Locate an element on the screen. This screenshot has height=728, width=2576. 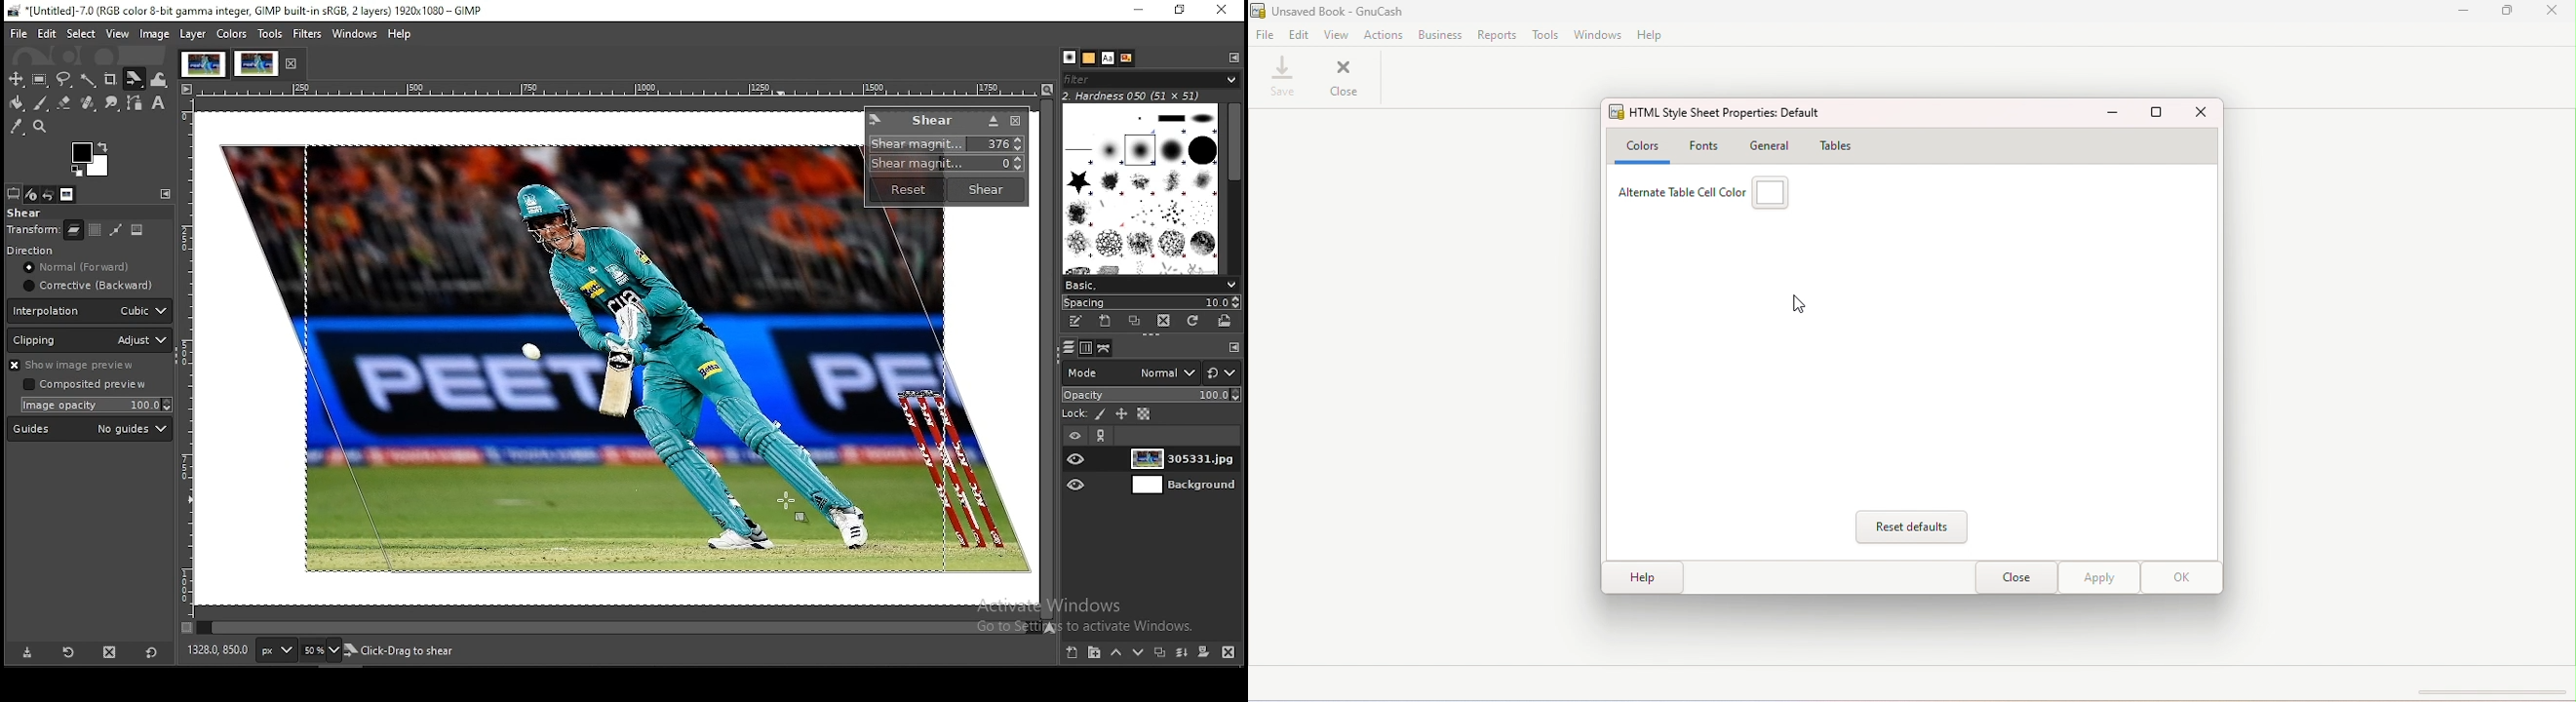
layer visibility on/off is located at coordinates (1077, 458).